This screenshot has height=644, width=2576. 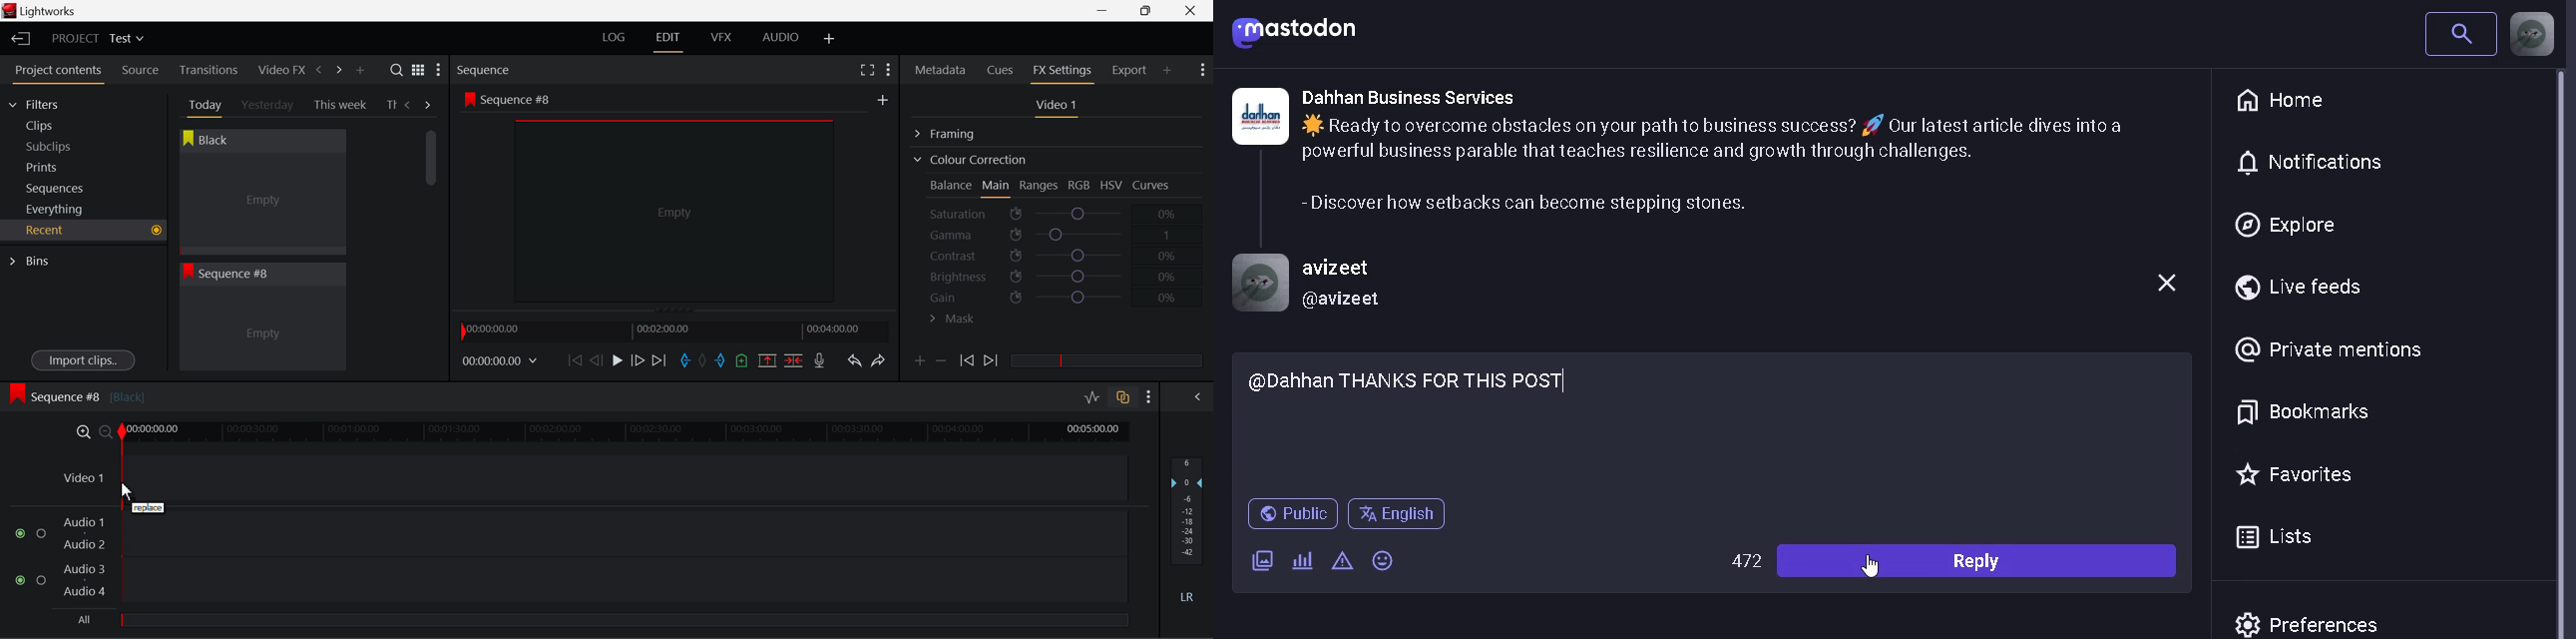 What do you see at coordinates (1132, 70) in the screenshot?
I see `Export Panel` at bounding box center [1132, 70].